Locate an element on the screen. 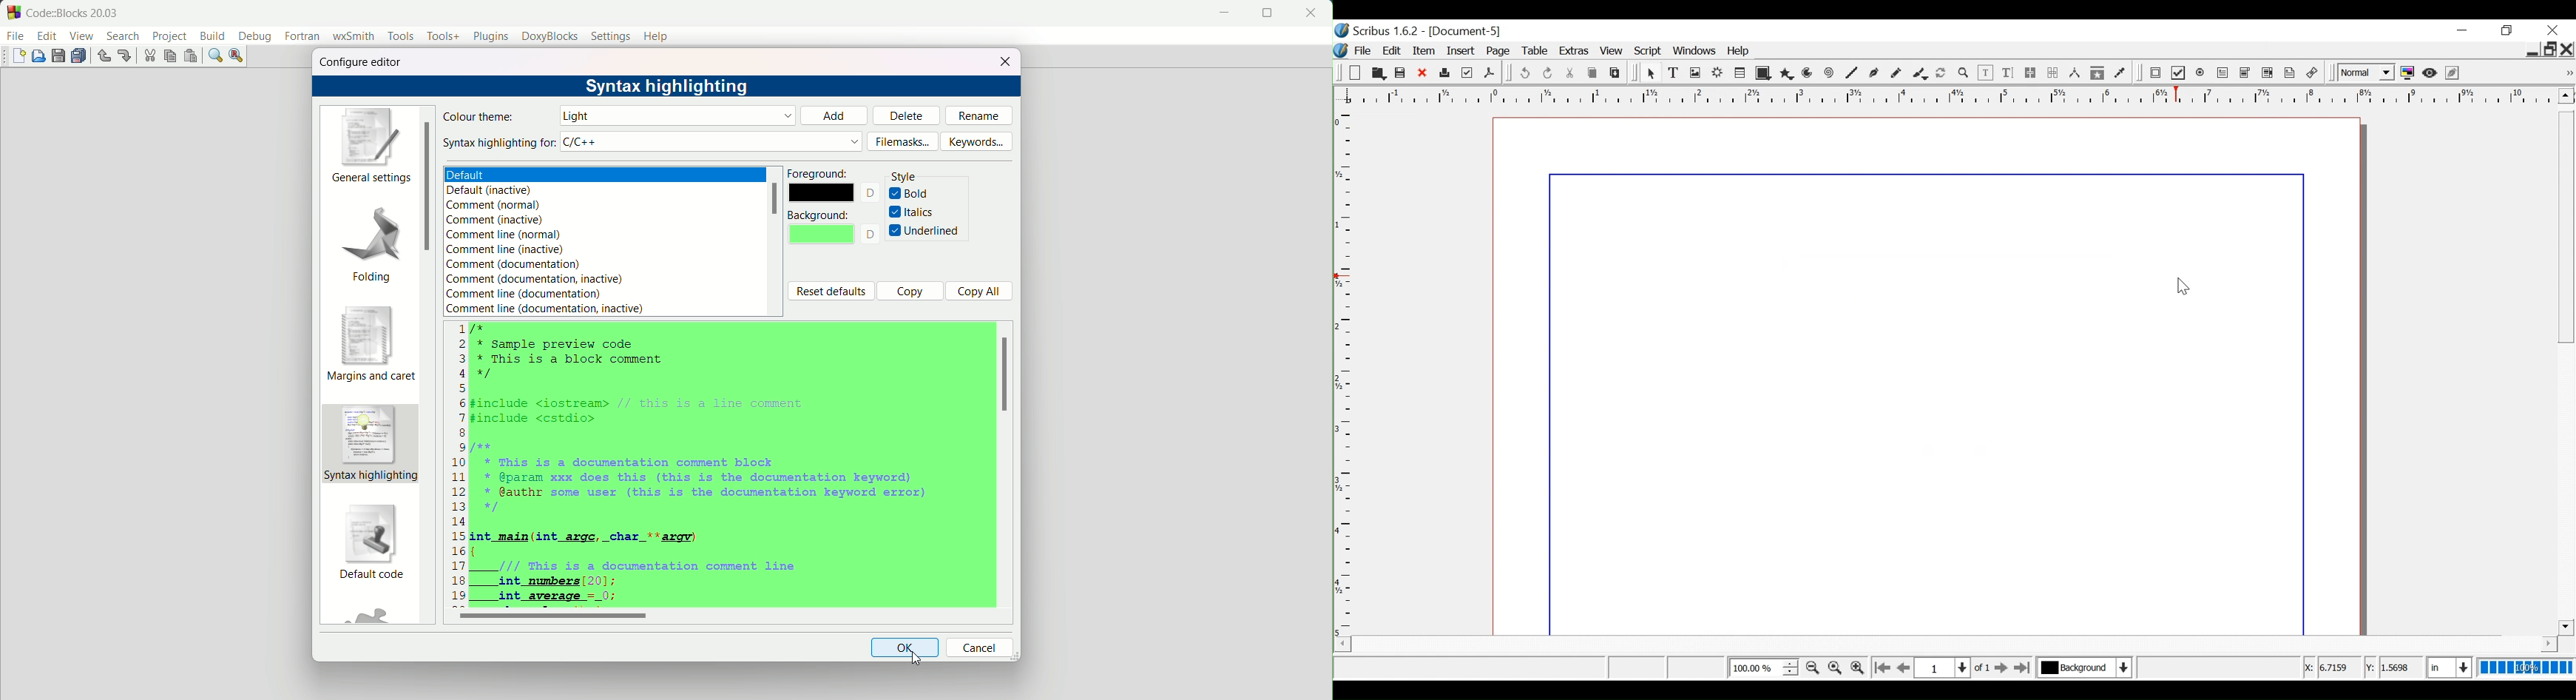 Image resolution: width=2576 pixels, height=700 pixels. Table is located at coordinates (1537, 52).